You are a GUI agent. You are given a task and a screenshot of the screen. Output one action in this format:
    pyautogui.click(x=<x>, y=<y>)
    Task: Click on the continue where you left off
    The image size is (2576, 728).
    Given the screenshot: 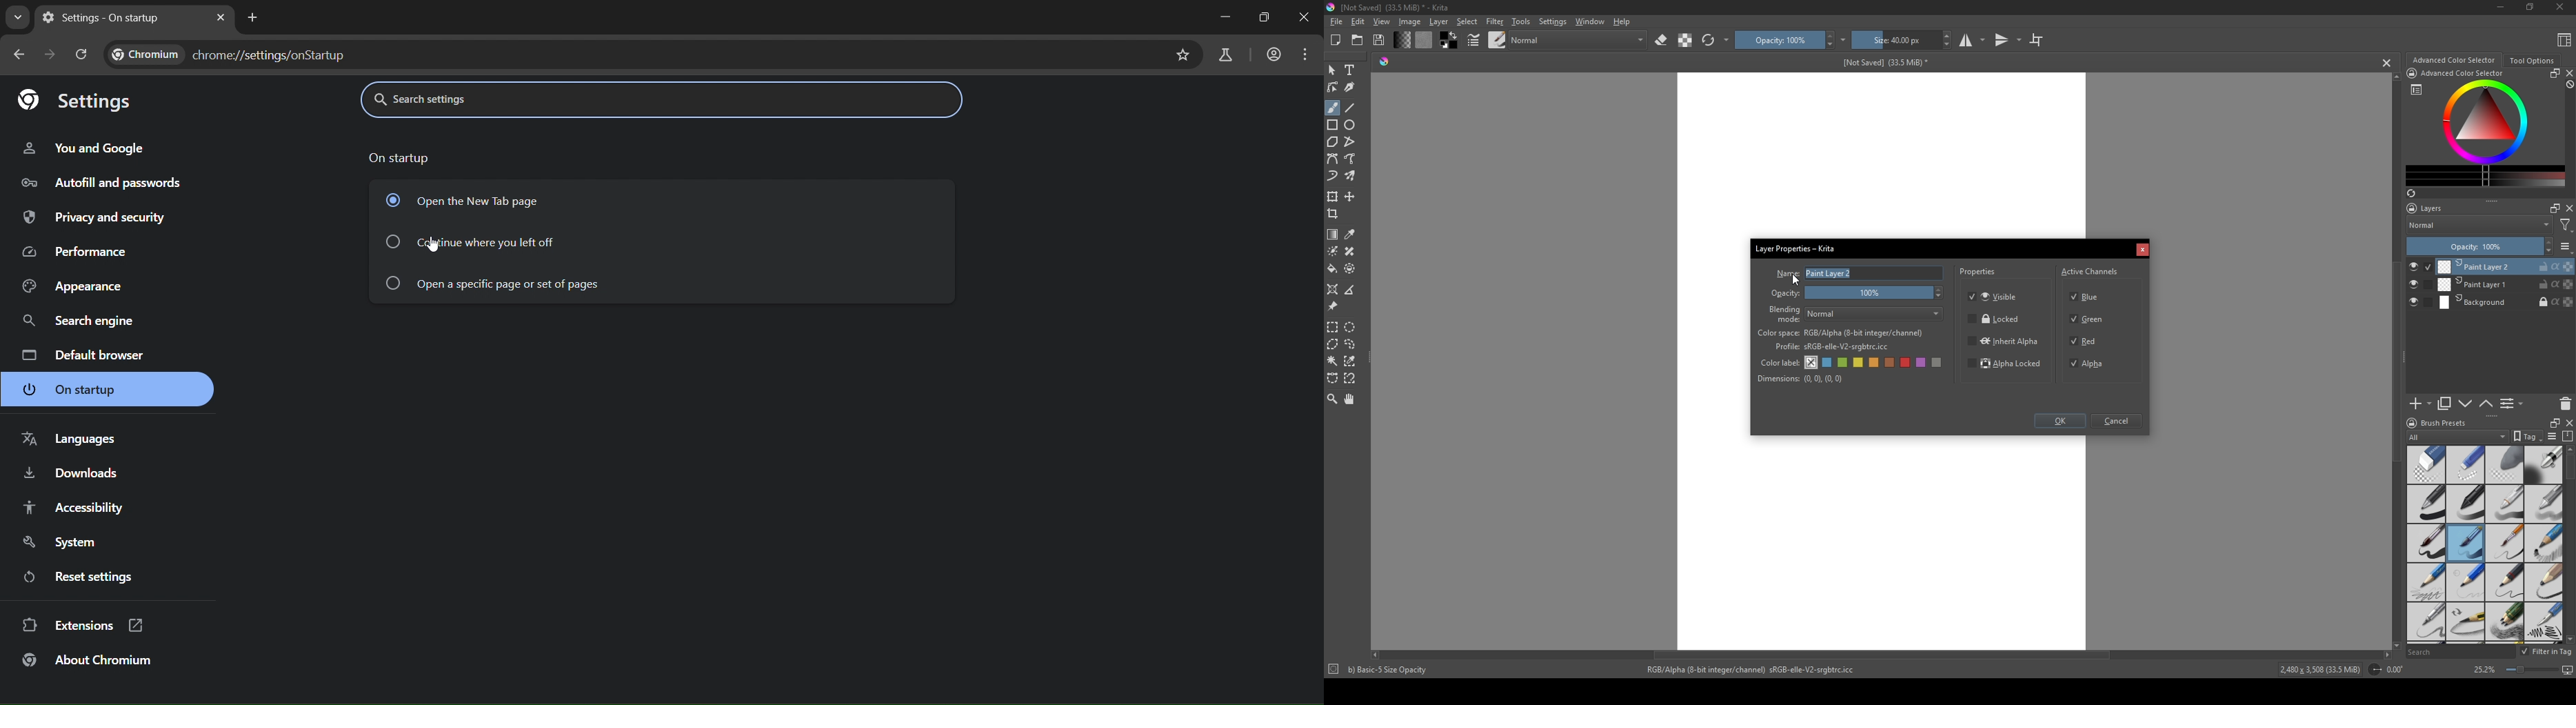 What is the action you would take?
    pyautogui.click(x=473, y=244)
    